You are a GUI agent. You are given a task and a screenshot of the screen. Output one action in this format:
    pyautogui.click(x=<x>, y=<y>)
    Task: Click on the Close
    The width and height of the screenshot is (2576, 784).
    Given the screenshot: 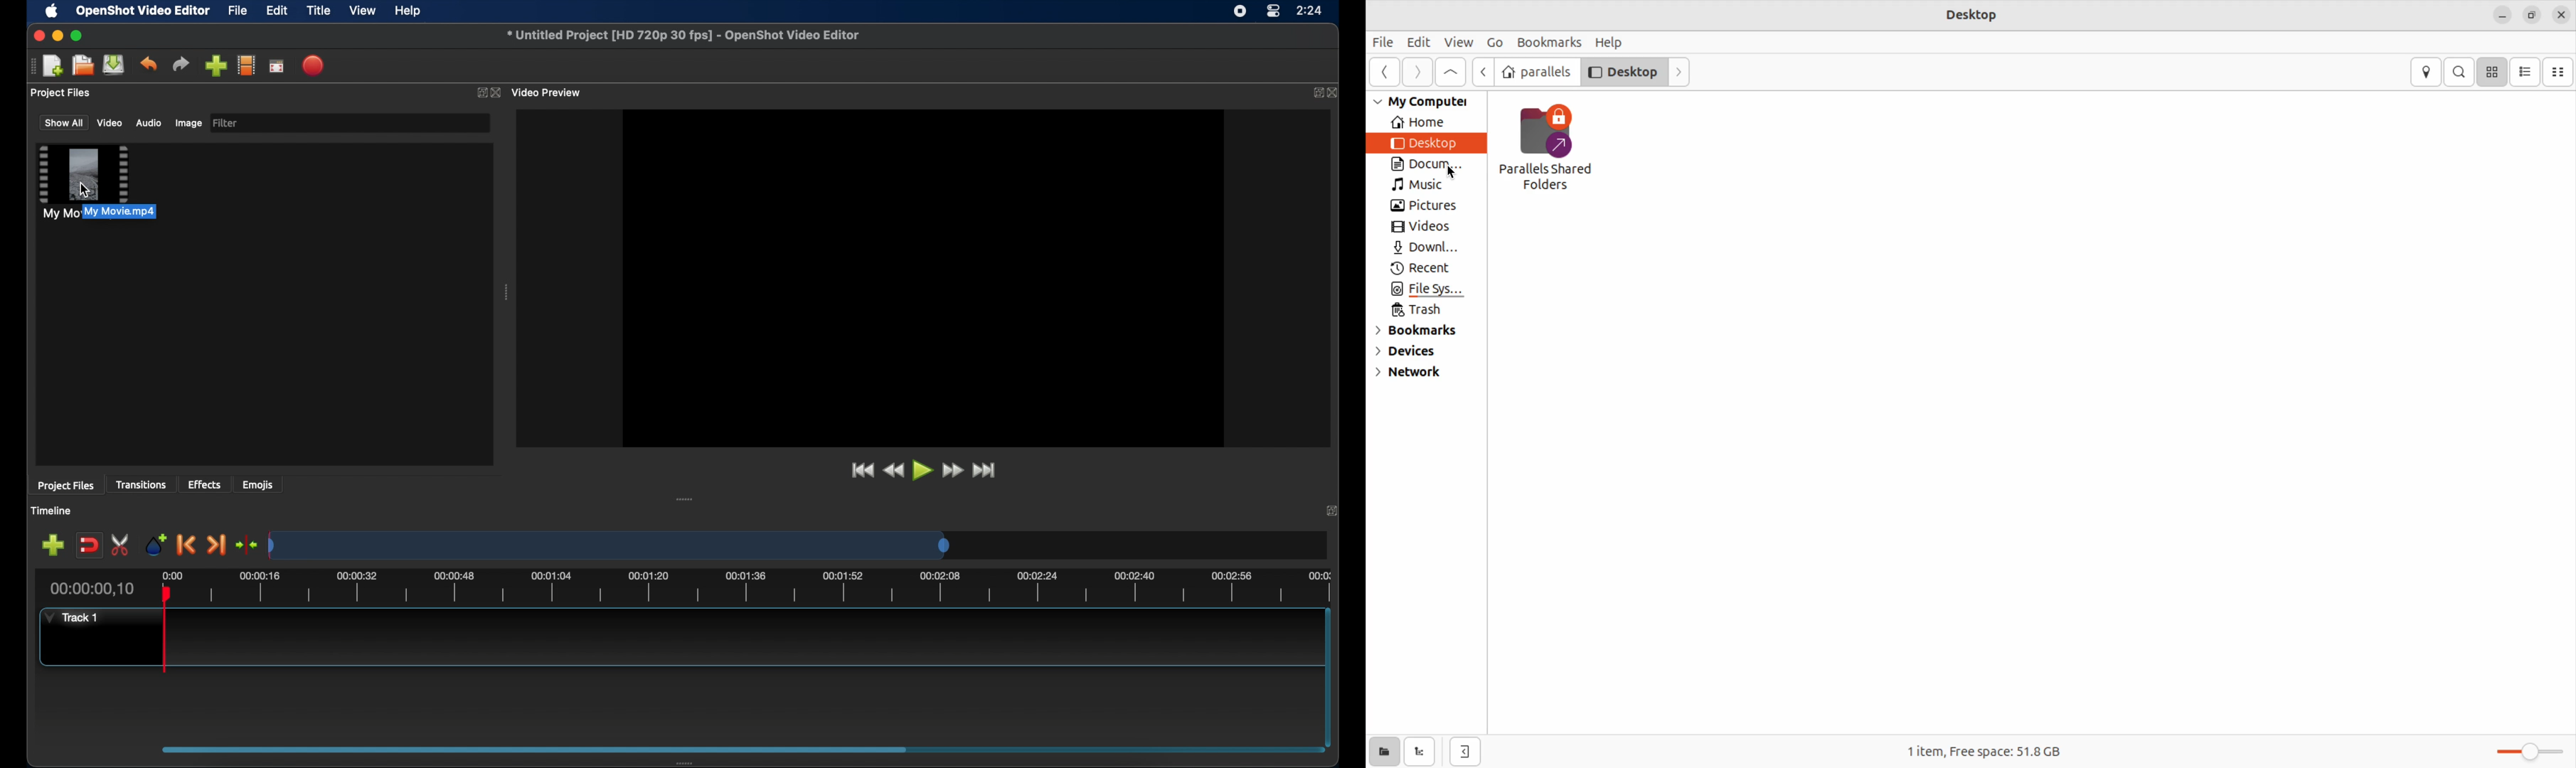 What is the action you would take?
    pyautogui.click(x=2564, y=14)
    